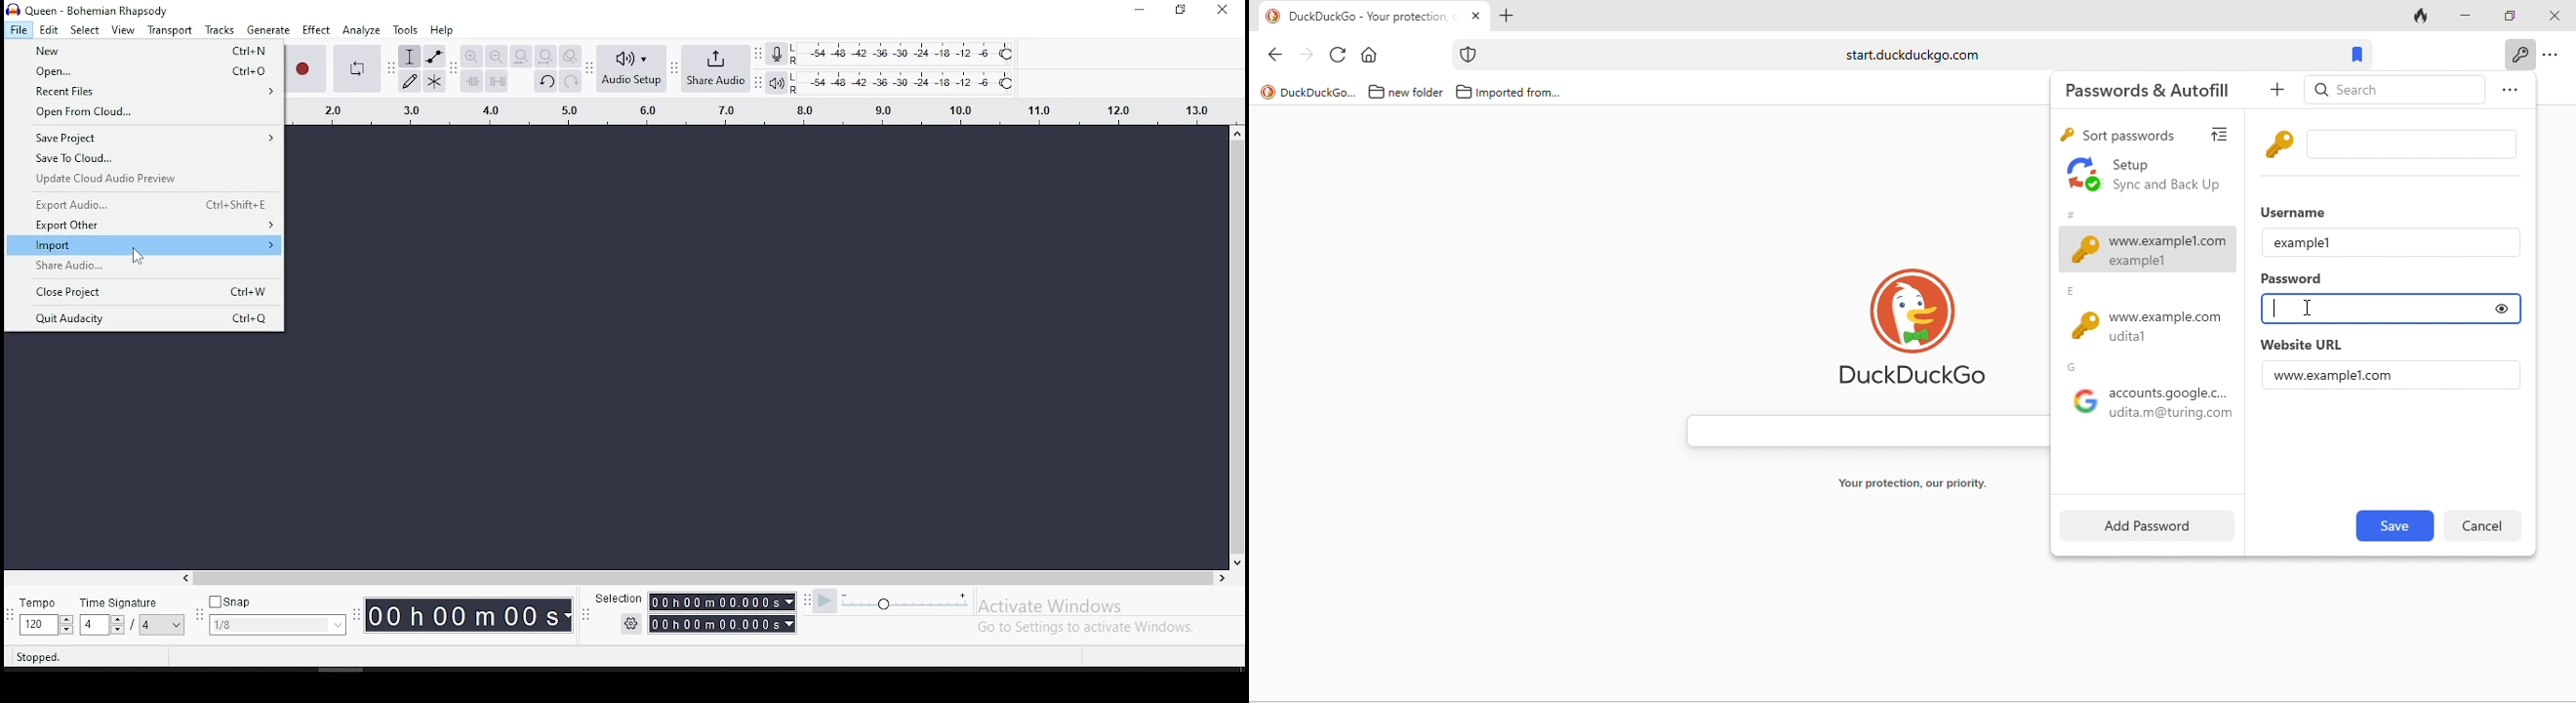 This screenshot has height=728, width=2576. Describe the element at coordinates (316, 30) in the screenshot. I see `effect` at that location.